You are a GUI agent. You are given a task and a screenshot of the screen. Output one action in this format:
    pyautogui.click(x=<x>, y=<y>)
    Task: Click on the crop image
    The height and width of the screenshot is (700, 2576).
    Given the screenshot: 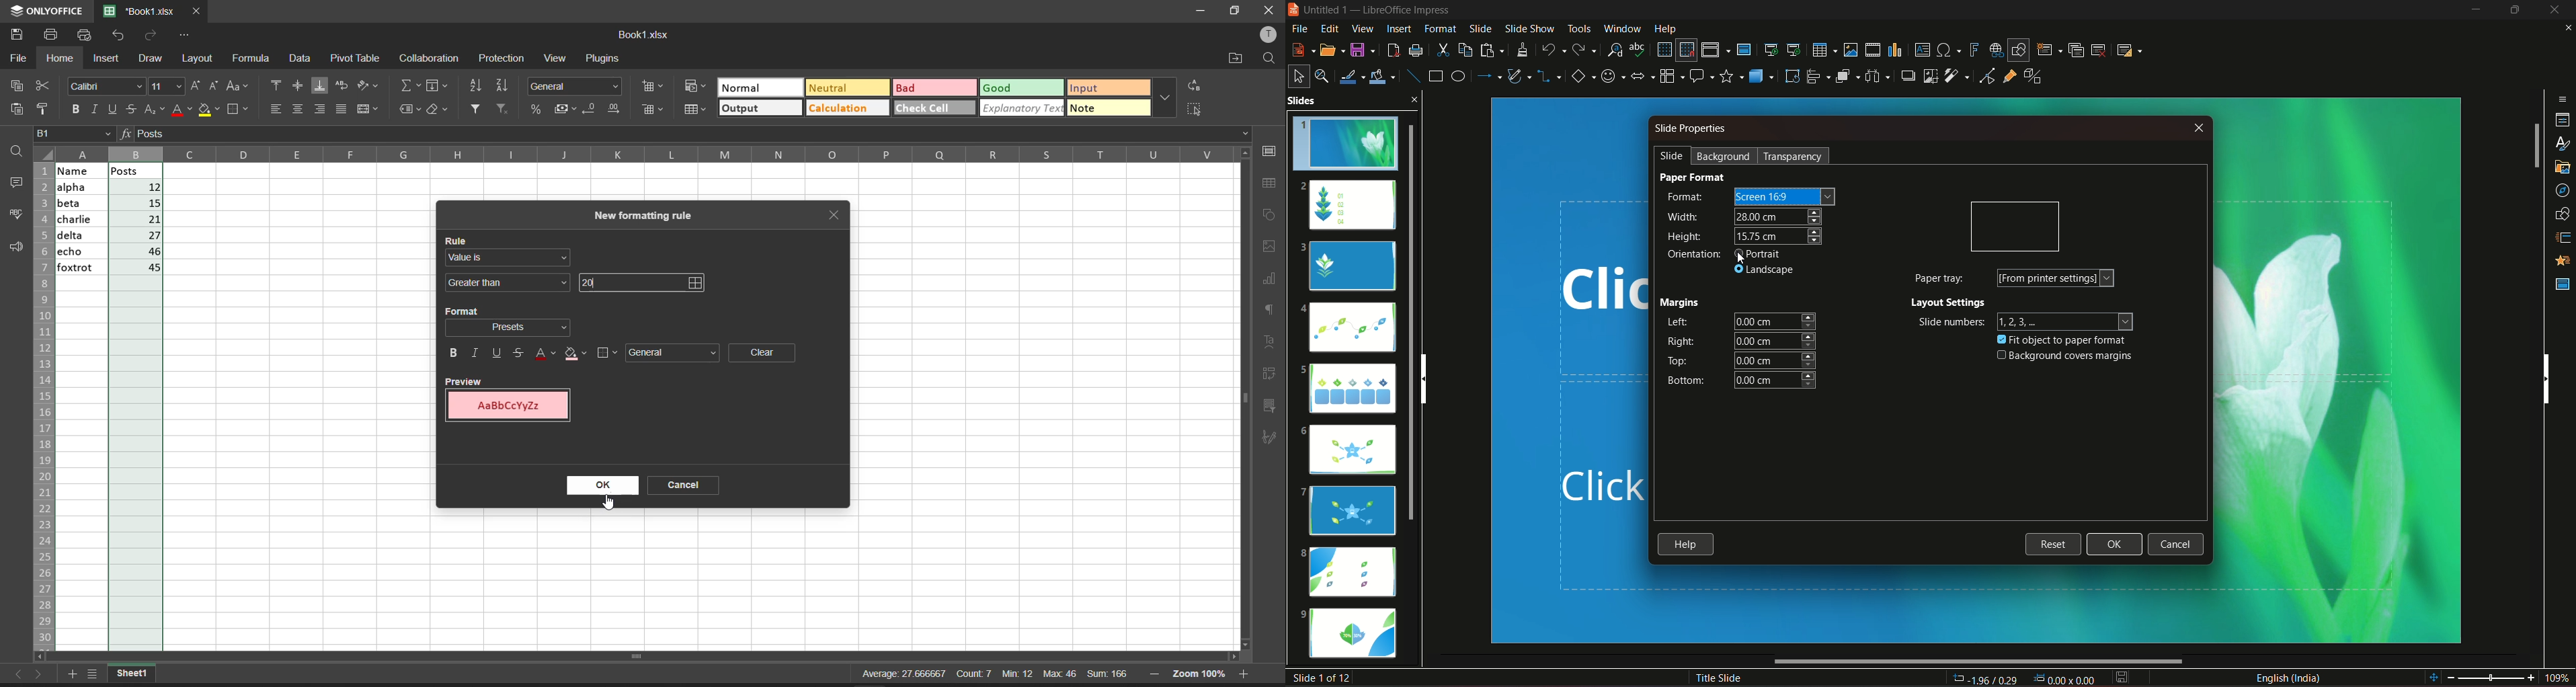 What is the action you would take?
    pyautogui.click(x=1929, y=75)
    